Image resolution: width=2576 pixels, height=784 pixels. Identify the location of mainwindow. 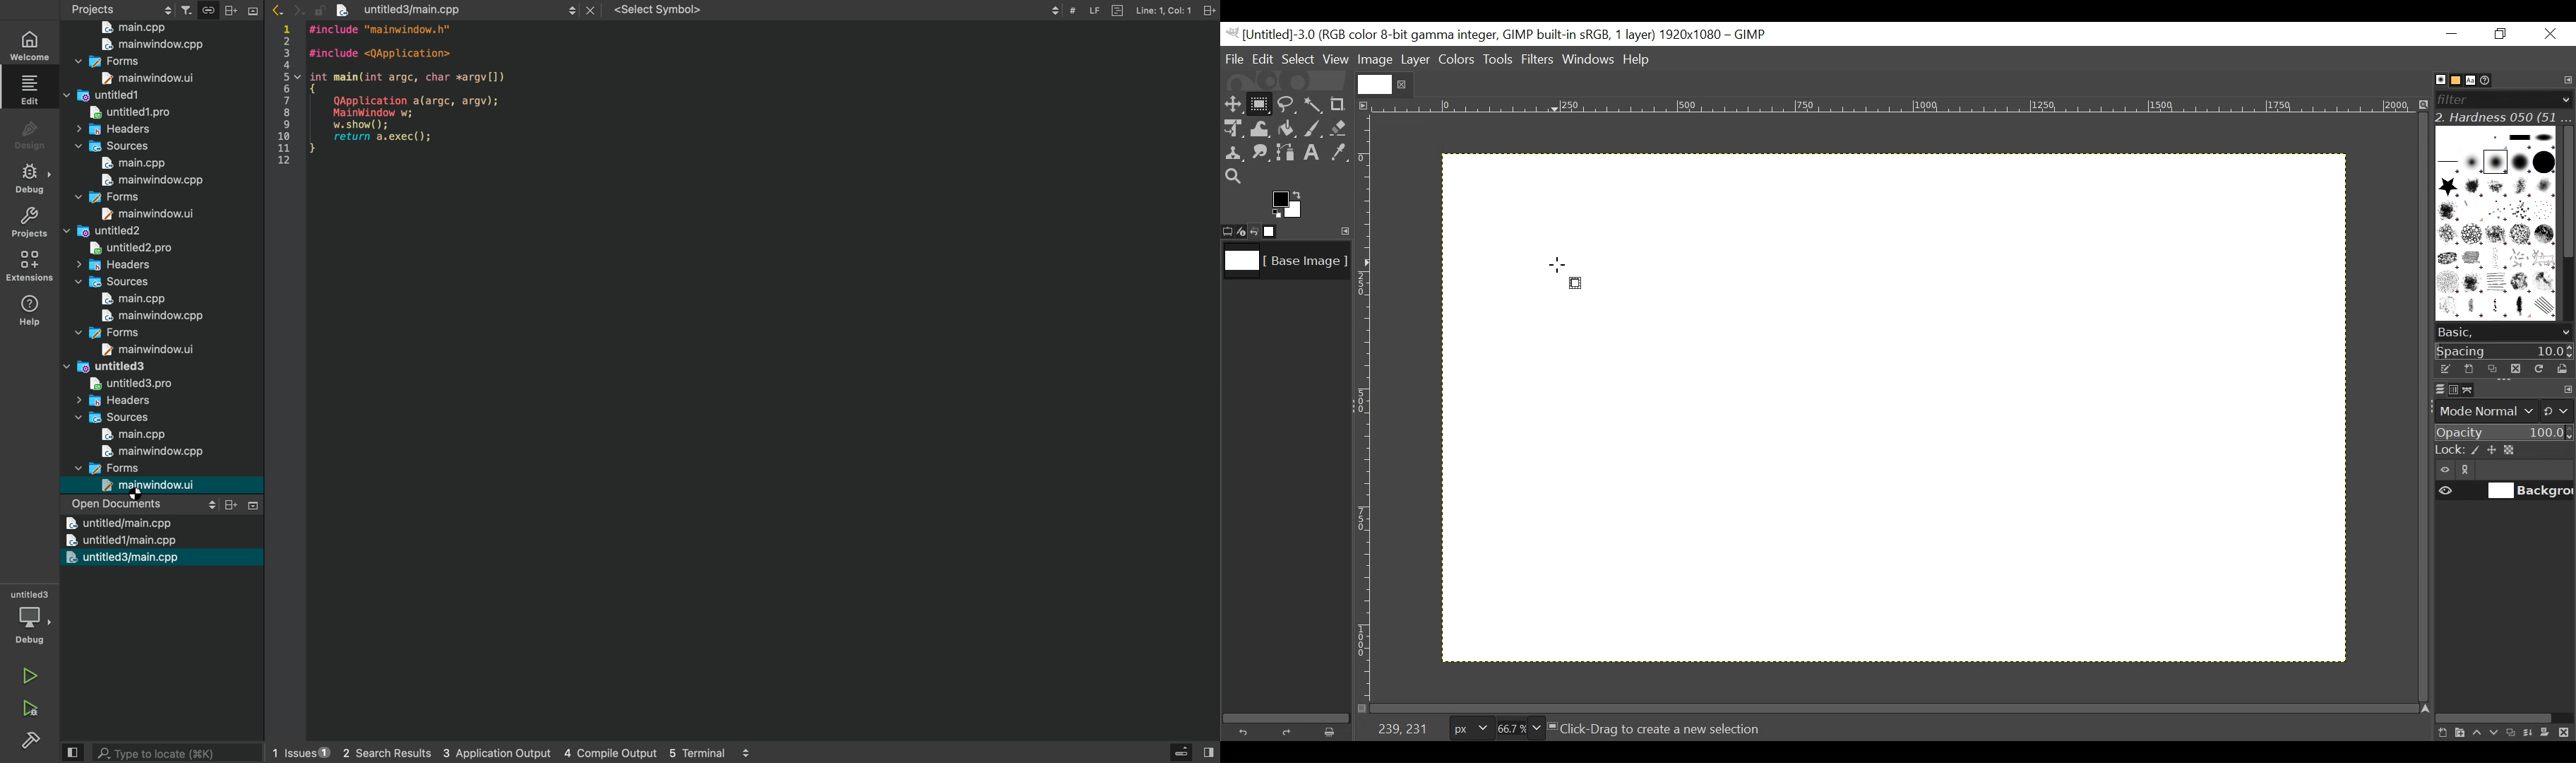
(139, 63).